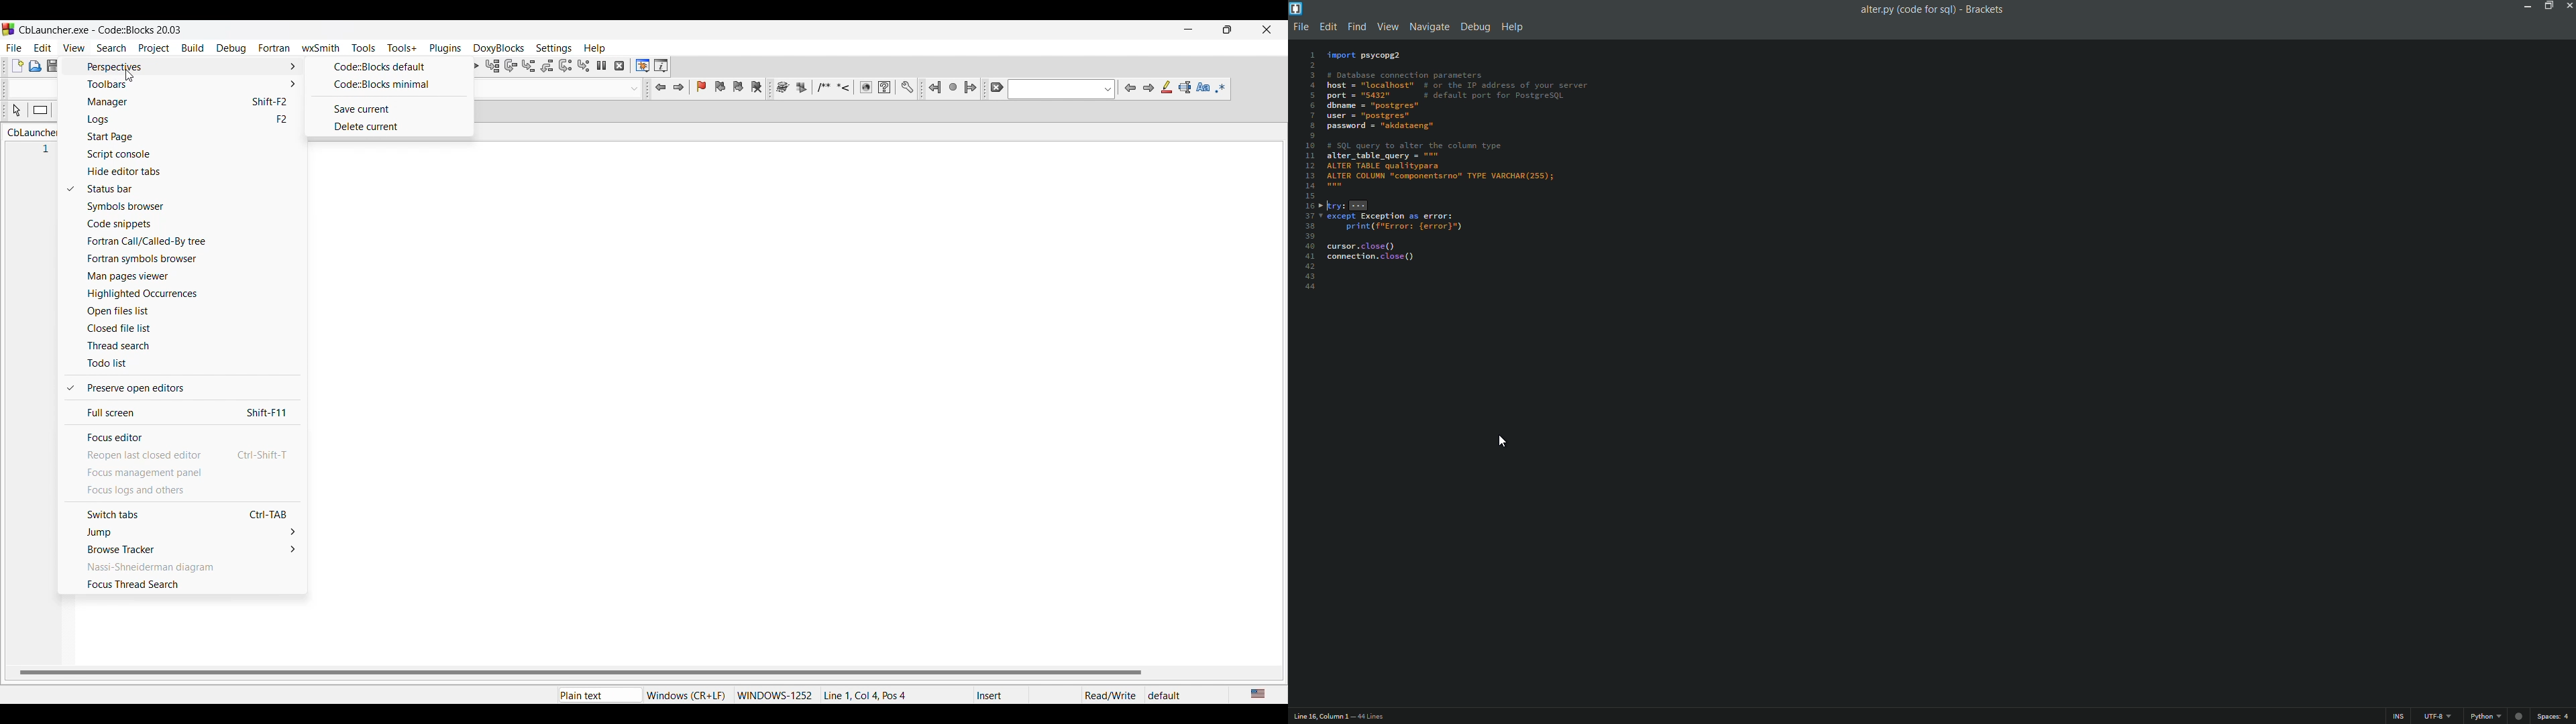 Image resolution: width=2576 pixels, height=728 pixels. Describe the element at coordinates (584, 66) in the screenshot. I see `Step into instruction` at that location.